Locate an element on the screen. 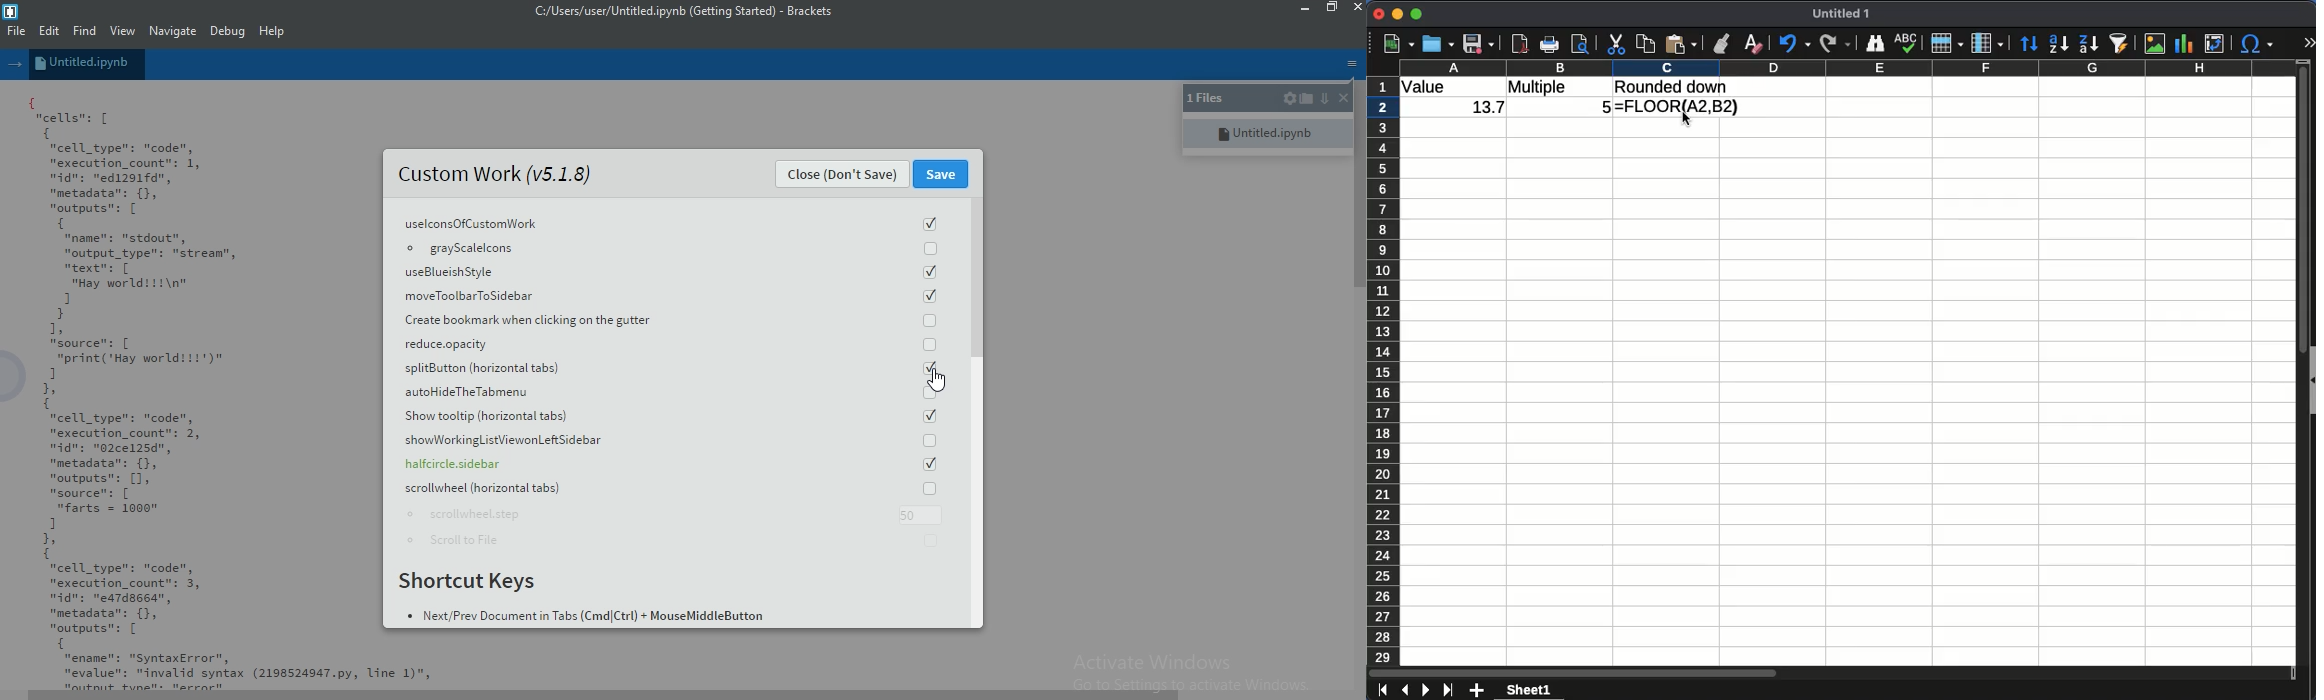 The image size is (2324, 700). print is located at coordinates (1549, 44).